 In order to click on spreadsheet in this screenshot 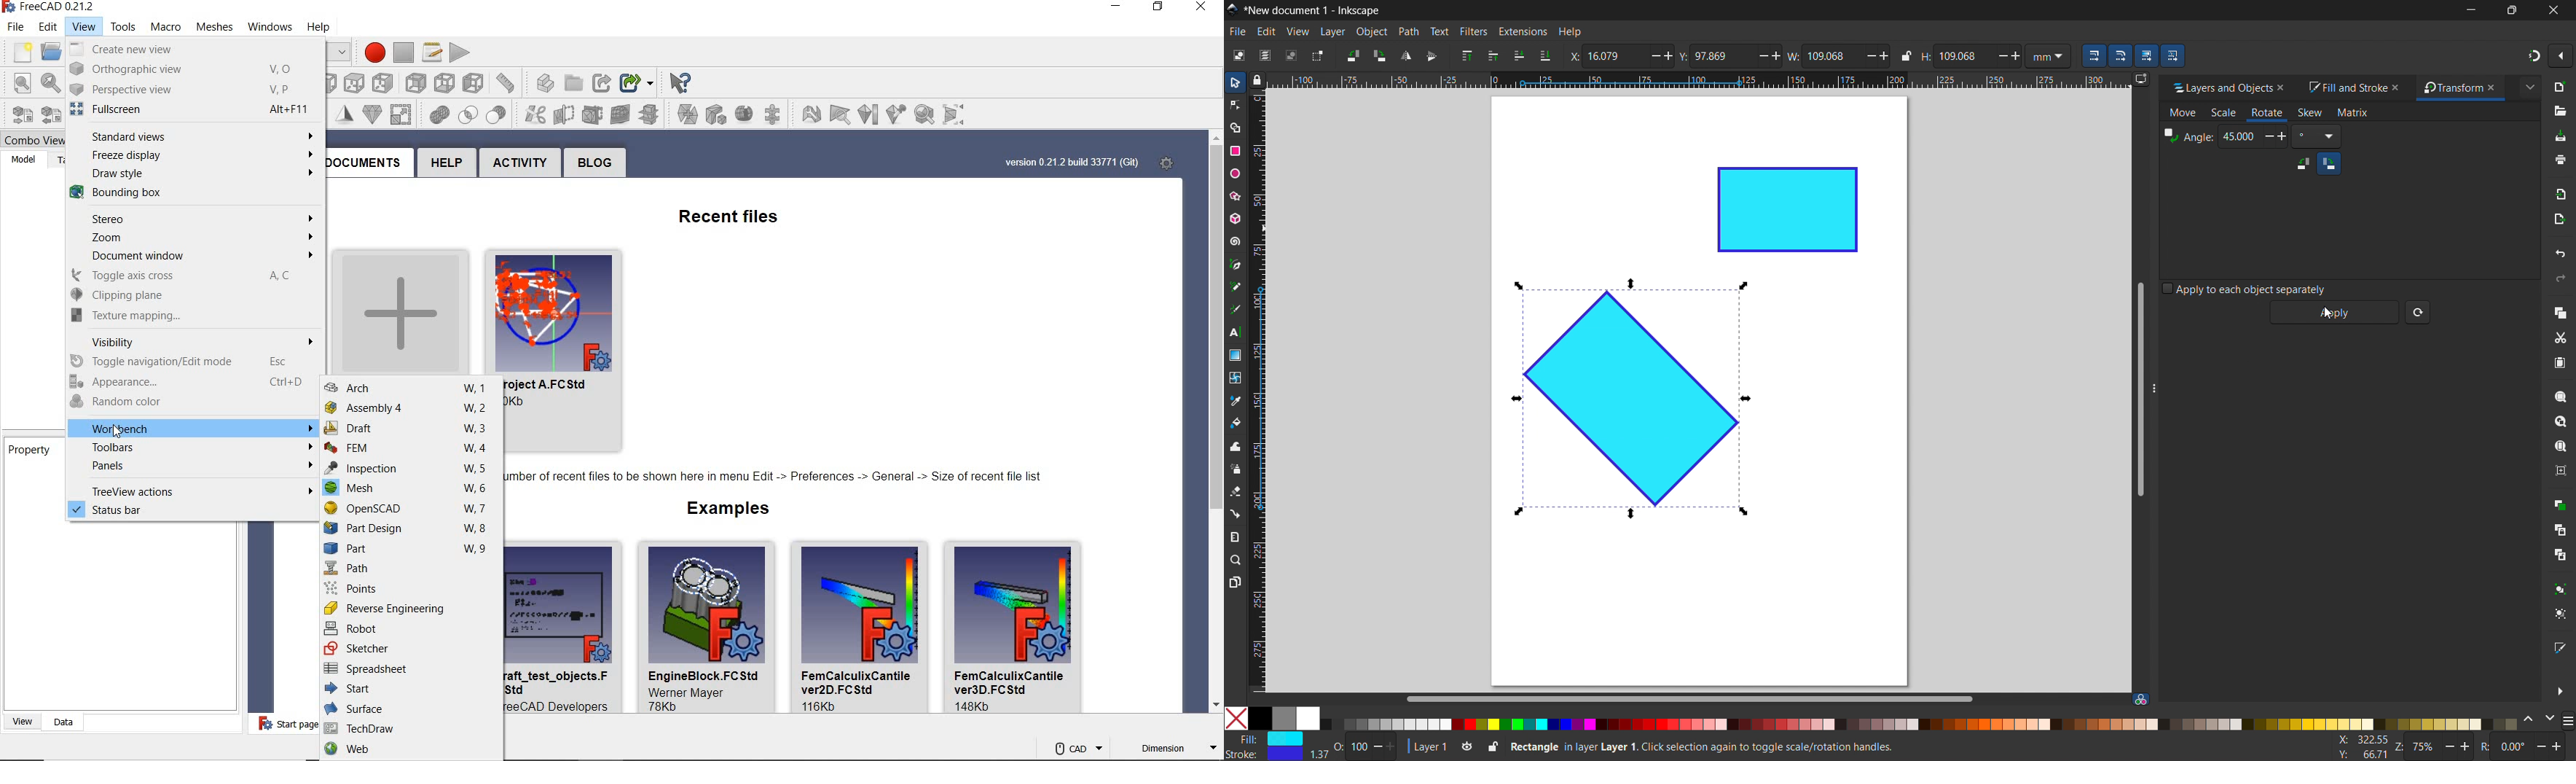, I will do `click(412, 670)`.